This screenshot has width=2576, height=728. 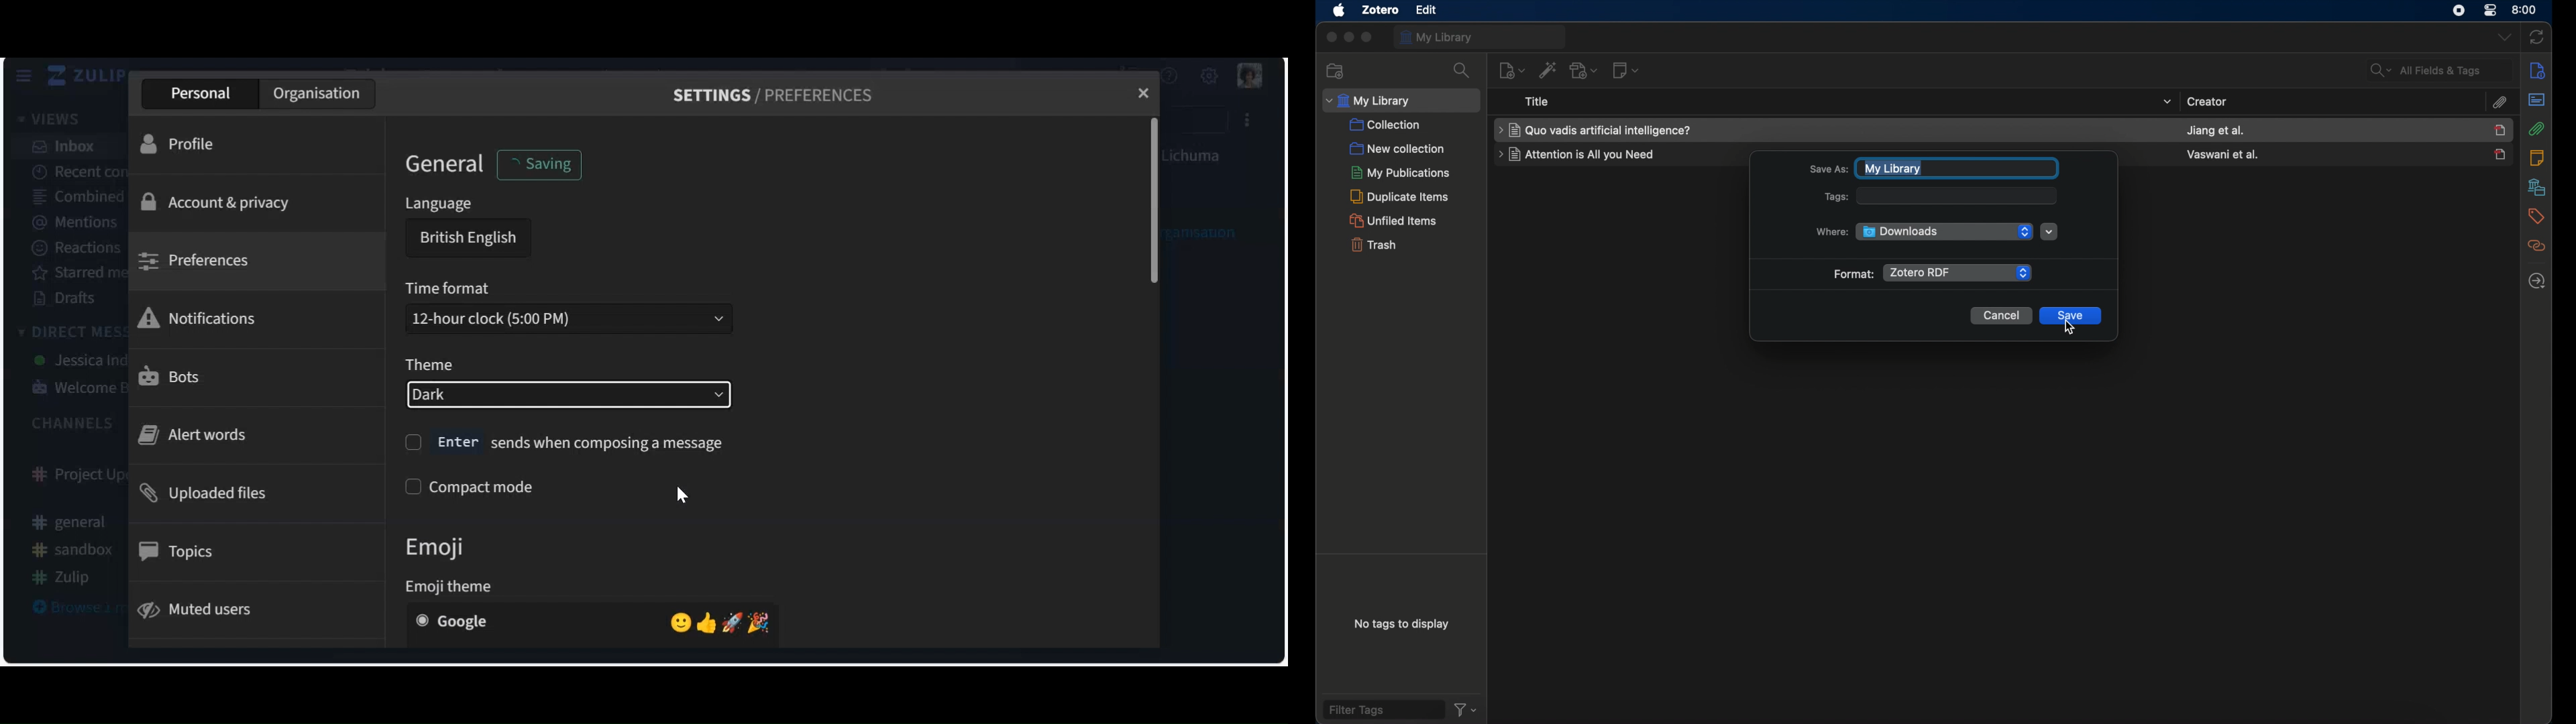 I want to click on General, so click(x=445, y=166).